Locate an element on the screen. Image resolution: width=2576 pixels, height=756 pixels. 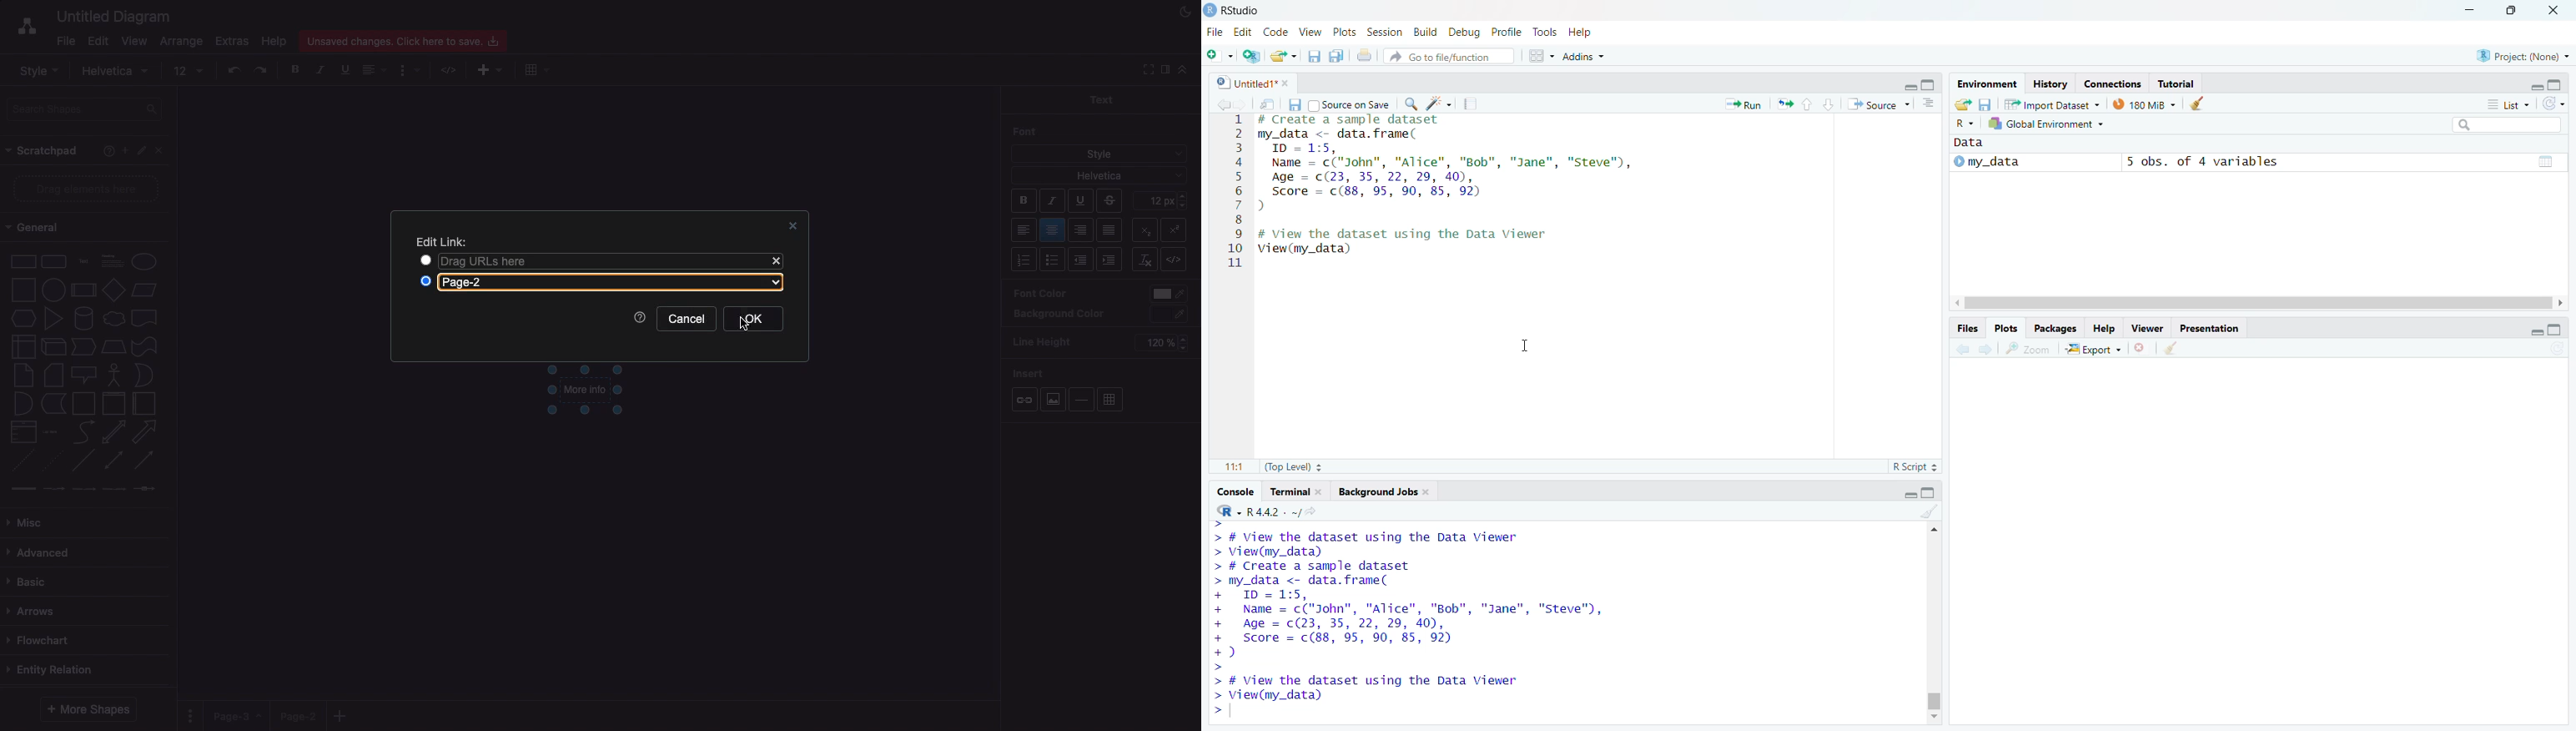
Minimize is located at coordinates (2469, 11).